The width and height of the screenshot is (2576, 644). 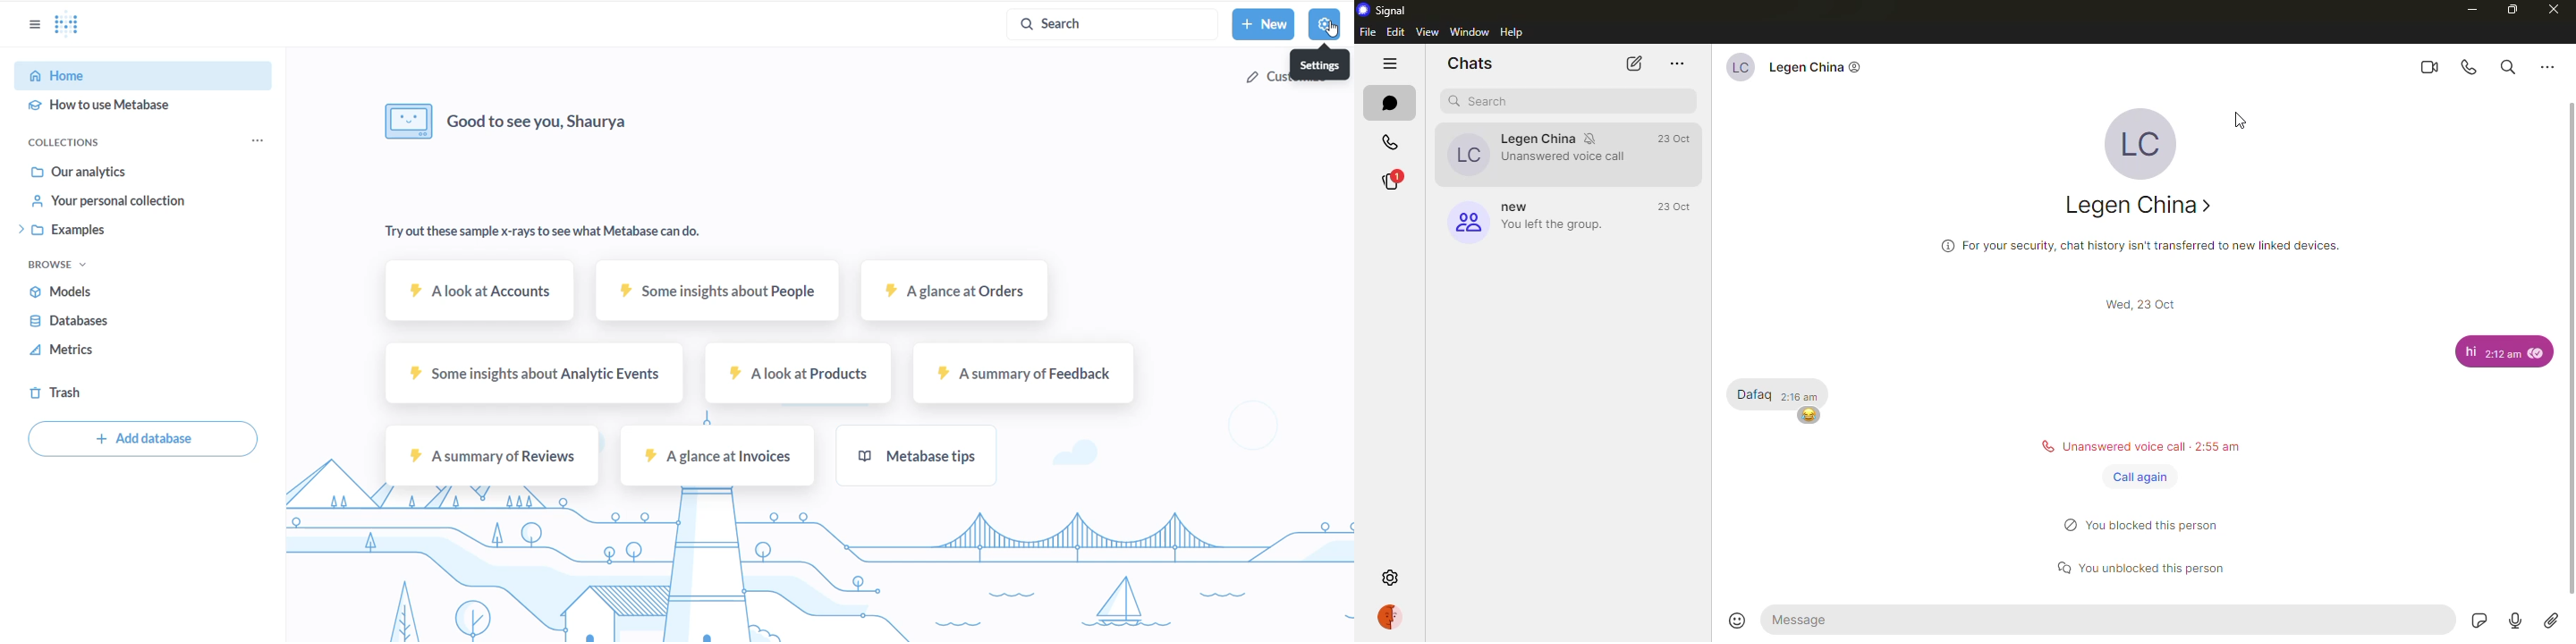 I want to click on chats, so click(x=1470, y=62).